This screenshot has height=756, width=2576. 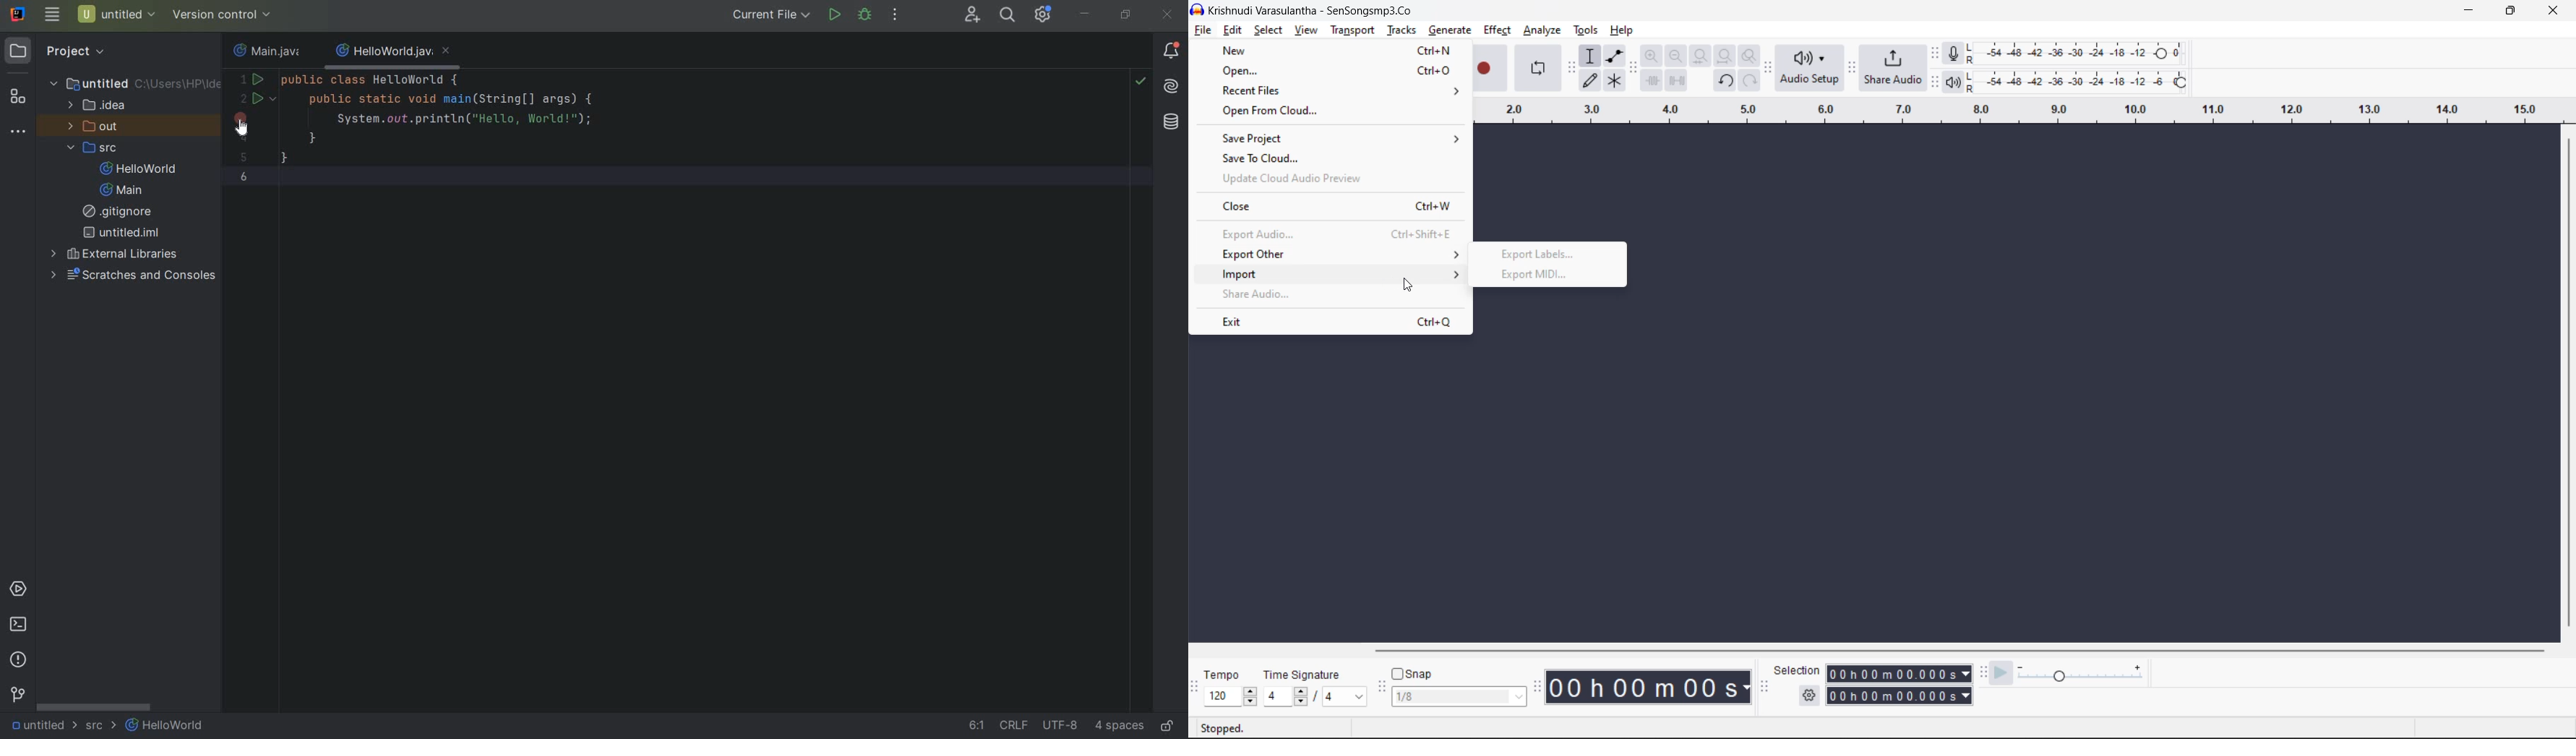 What do you see at coordinates (220, 15) in the screenshot?
I see `configure version control` at bounding box center [220, 15].